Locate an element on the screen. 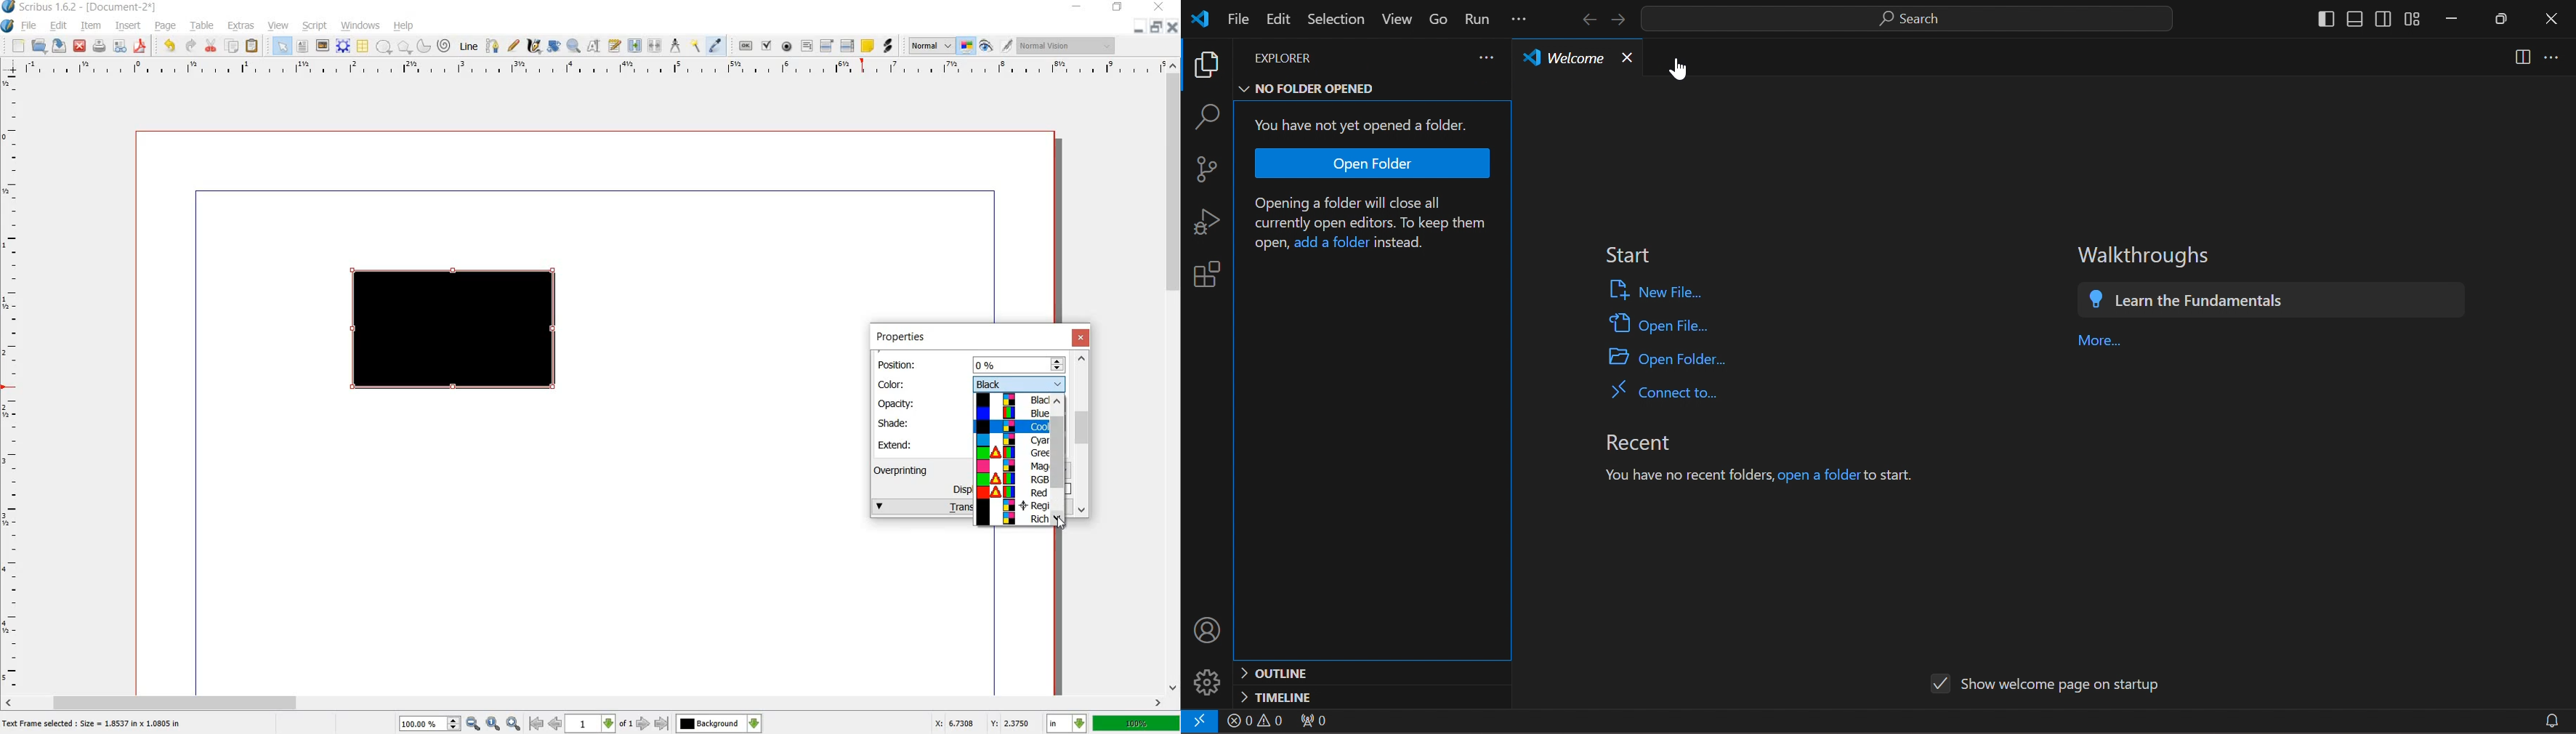  go to previous or first page is located at coordinates (544, 724).